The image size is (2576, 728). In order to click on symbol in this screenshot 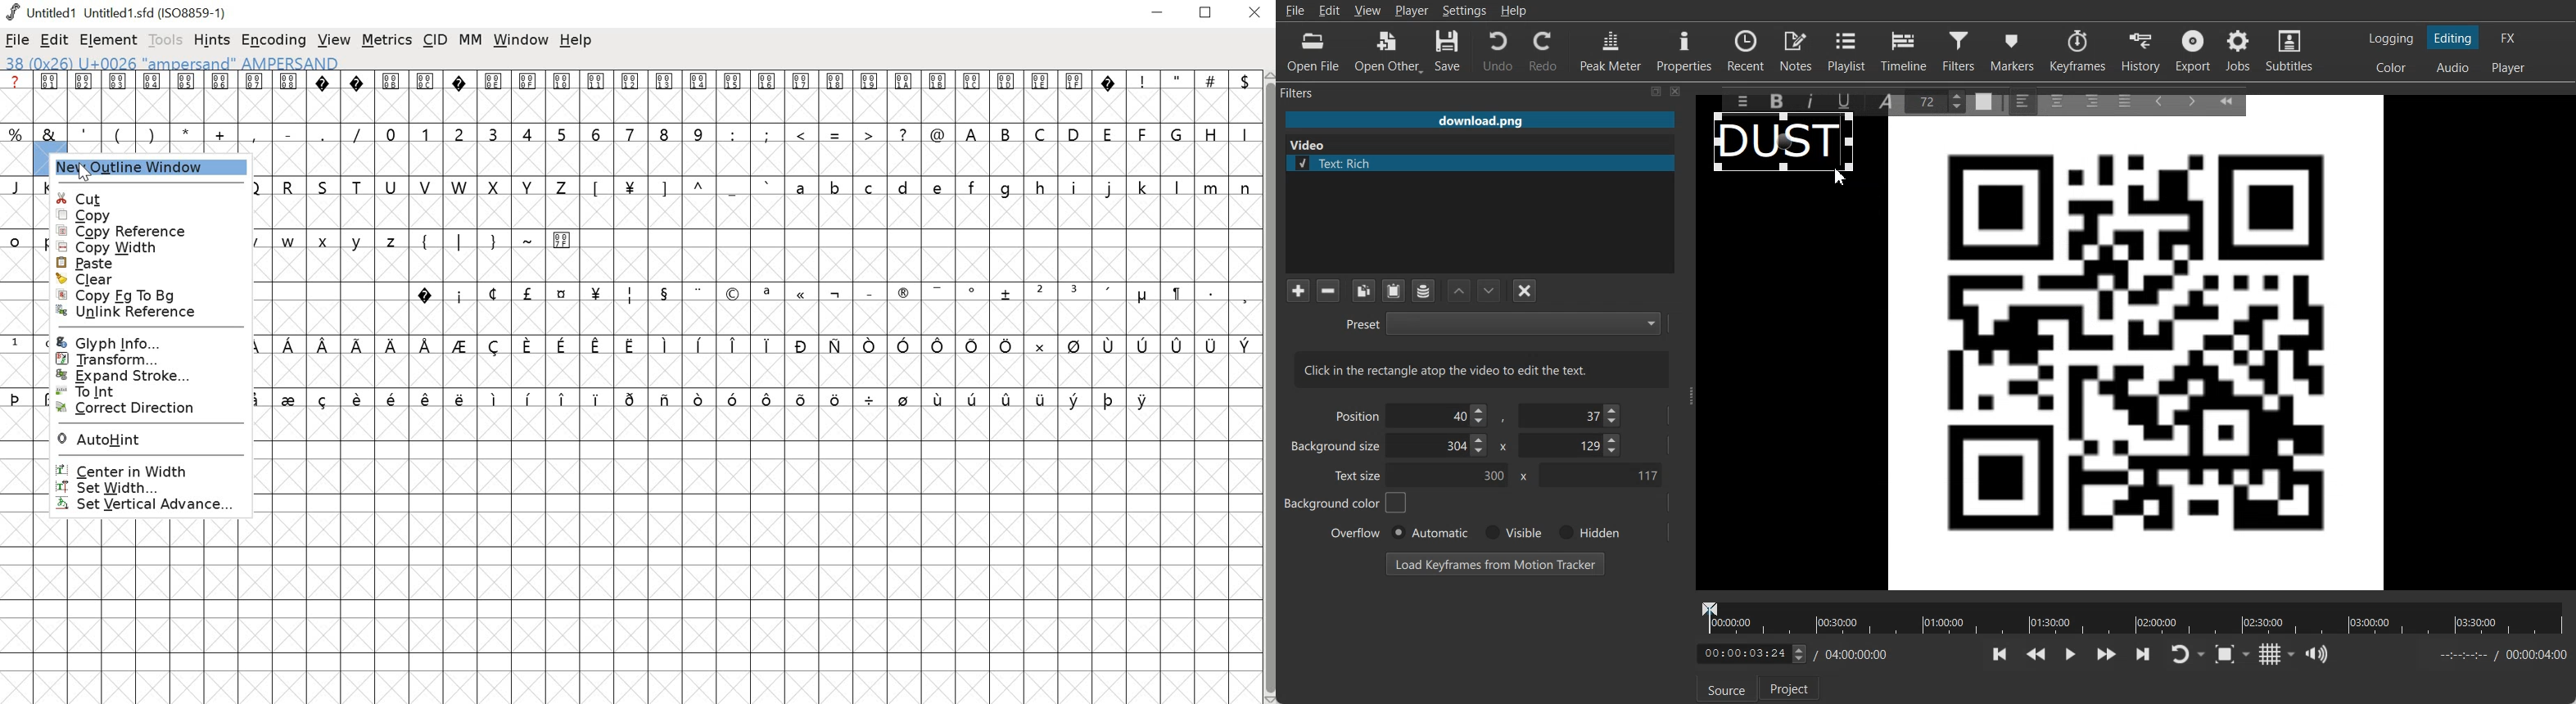, I will do `click(938, 291)`.